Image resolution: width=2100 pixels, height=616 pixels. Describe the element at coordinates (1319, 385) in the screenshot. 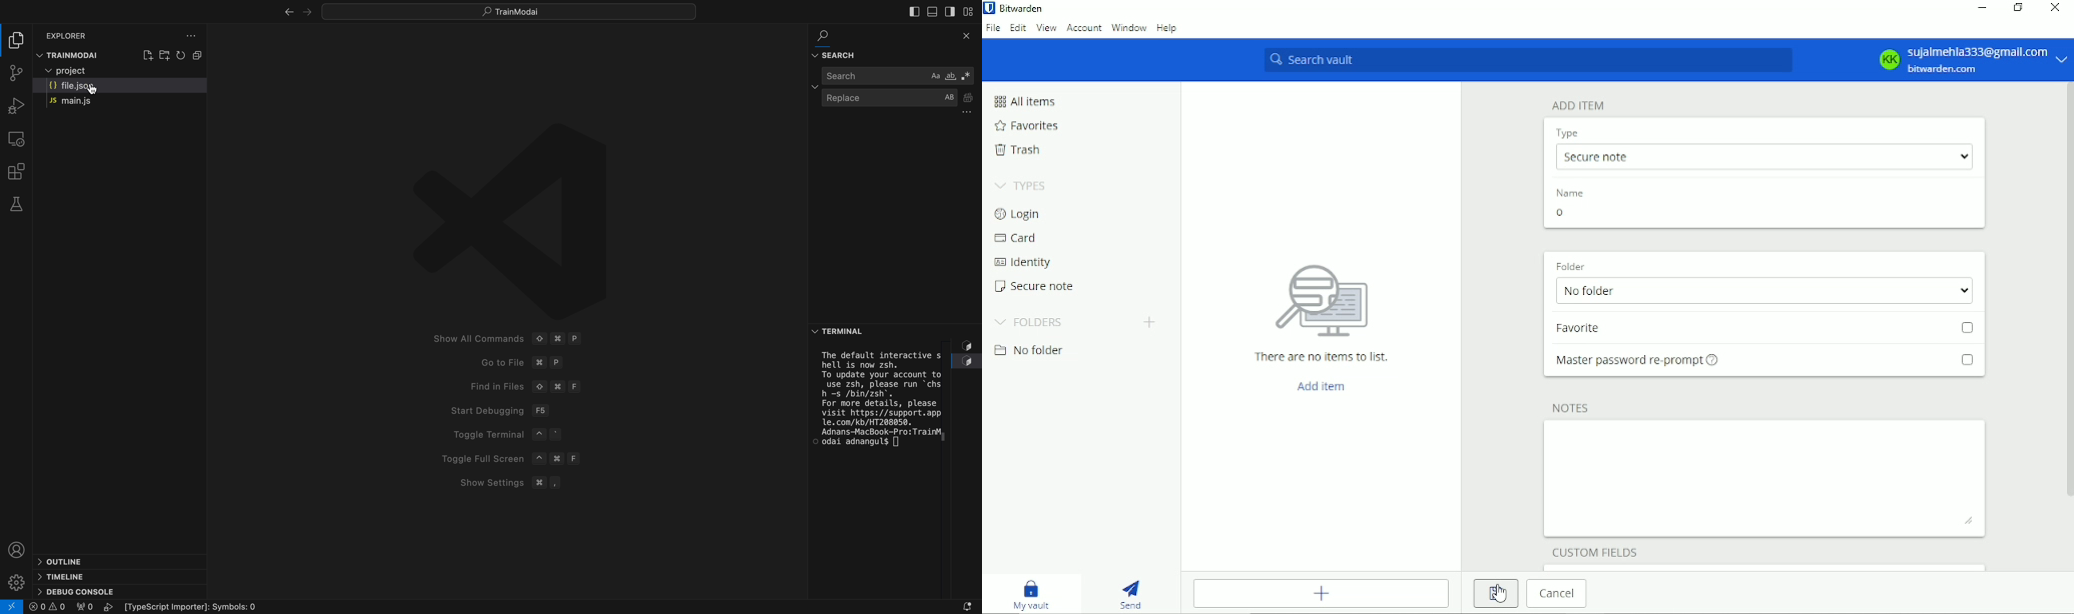

I see `Add item` at that location.